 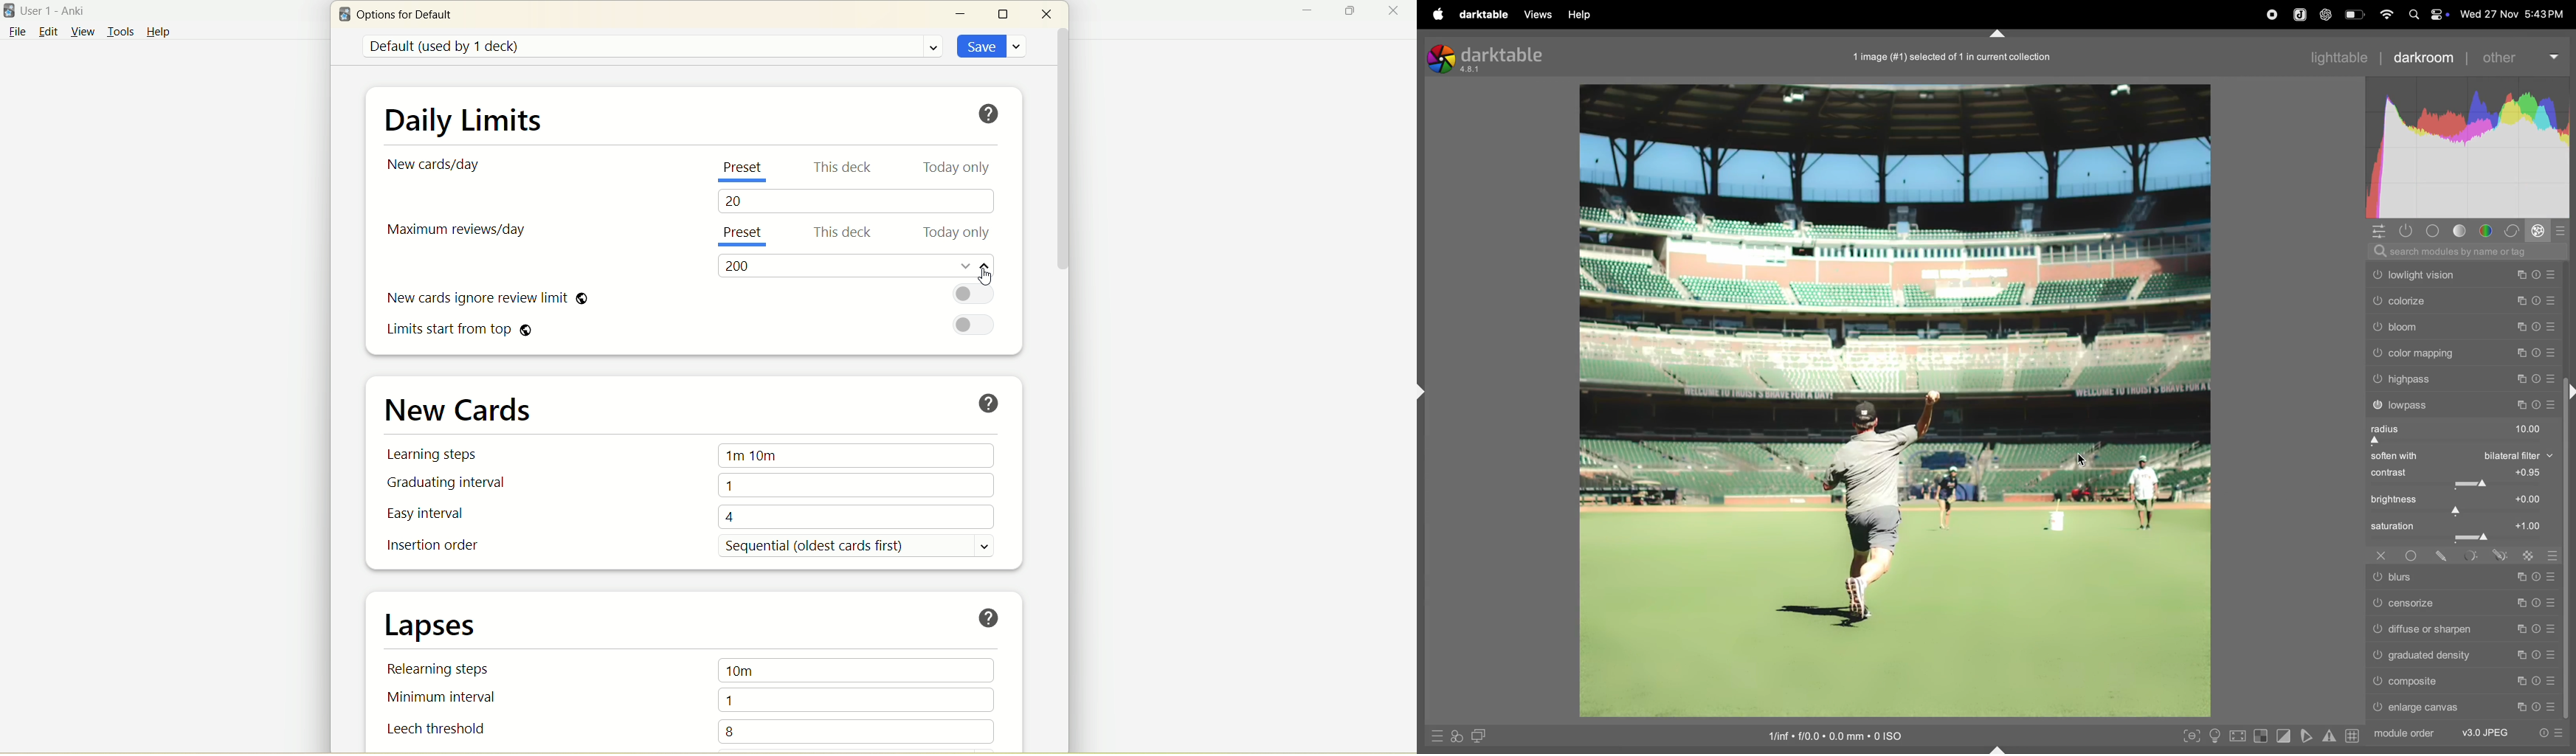 I want to click on enlarge canvas, so click(x=2466, y=708).